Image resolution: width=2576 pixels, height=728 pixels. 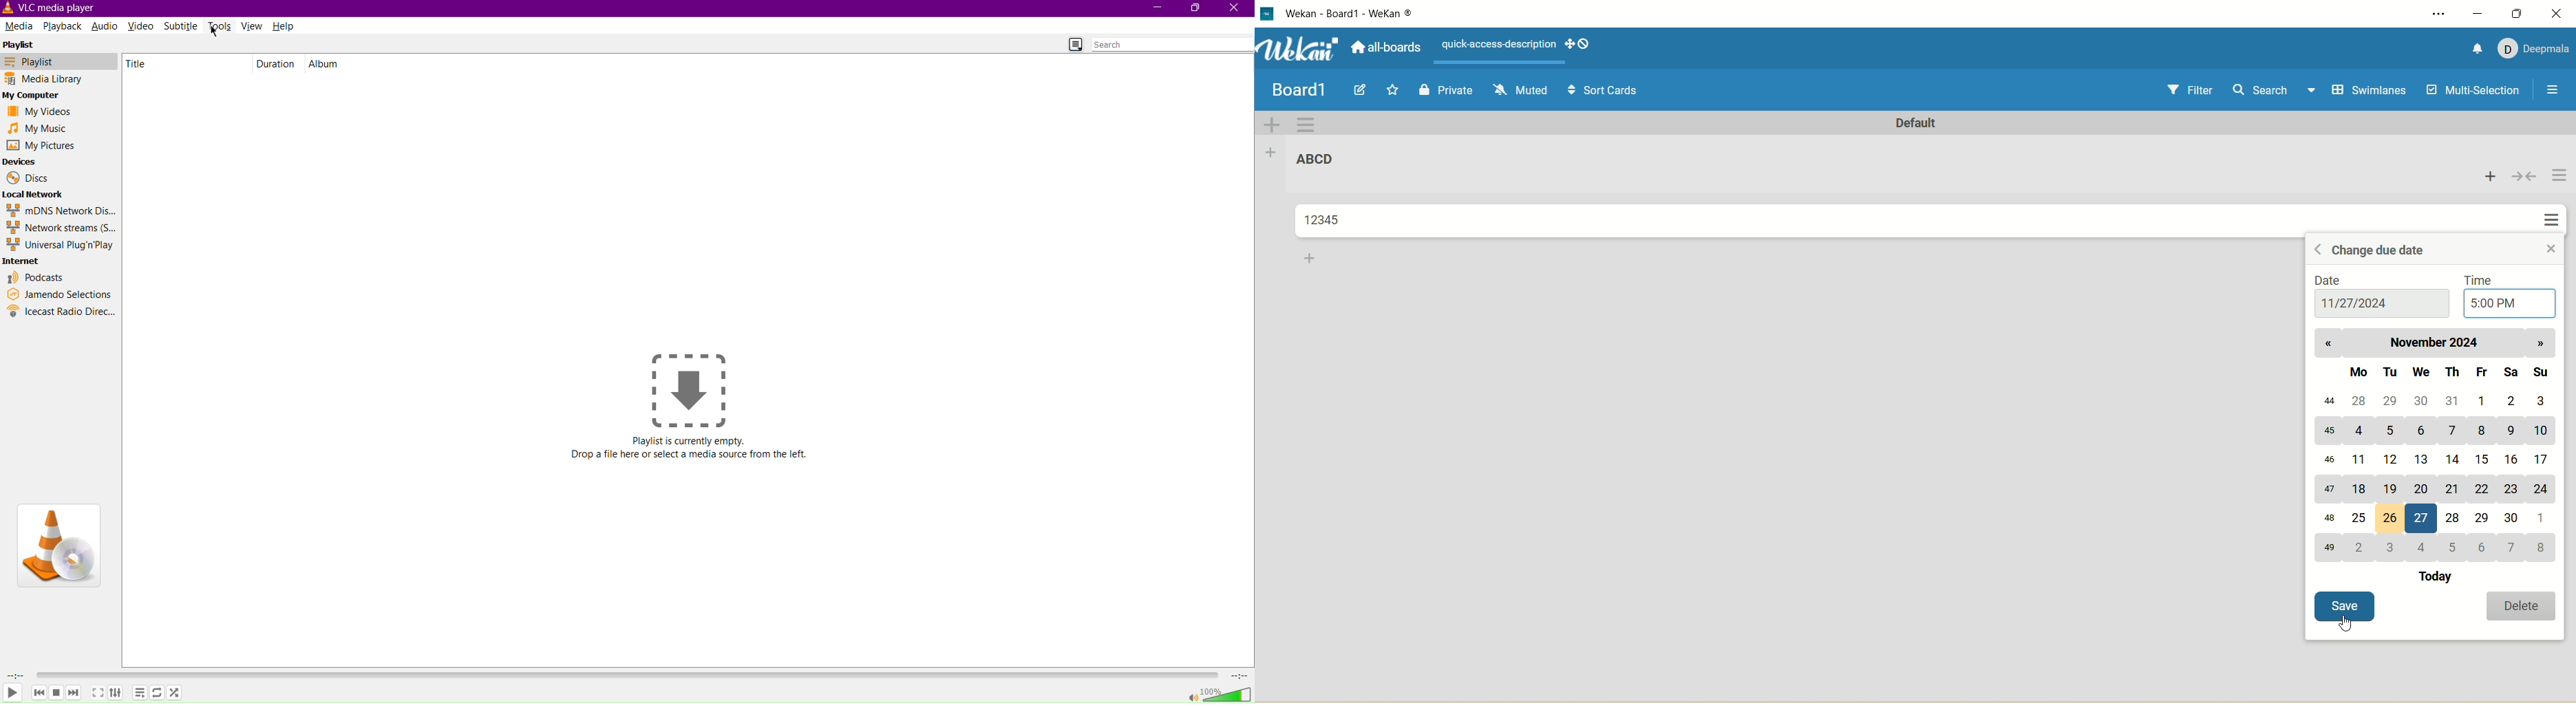 What do you see at coordinates (1499, 45) in the screenshot?
I see `text` at bounding box center [1499, 45].